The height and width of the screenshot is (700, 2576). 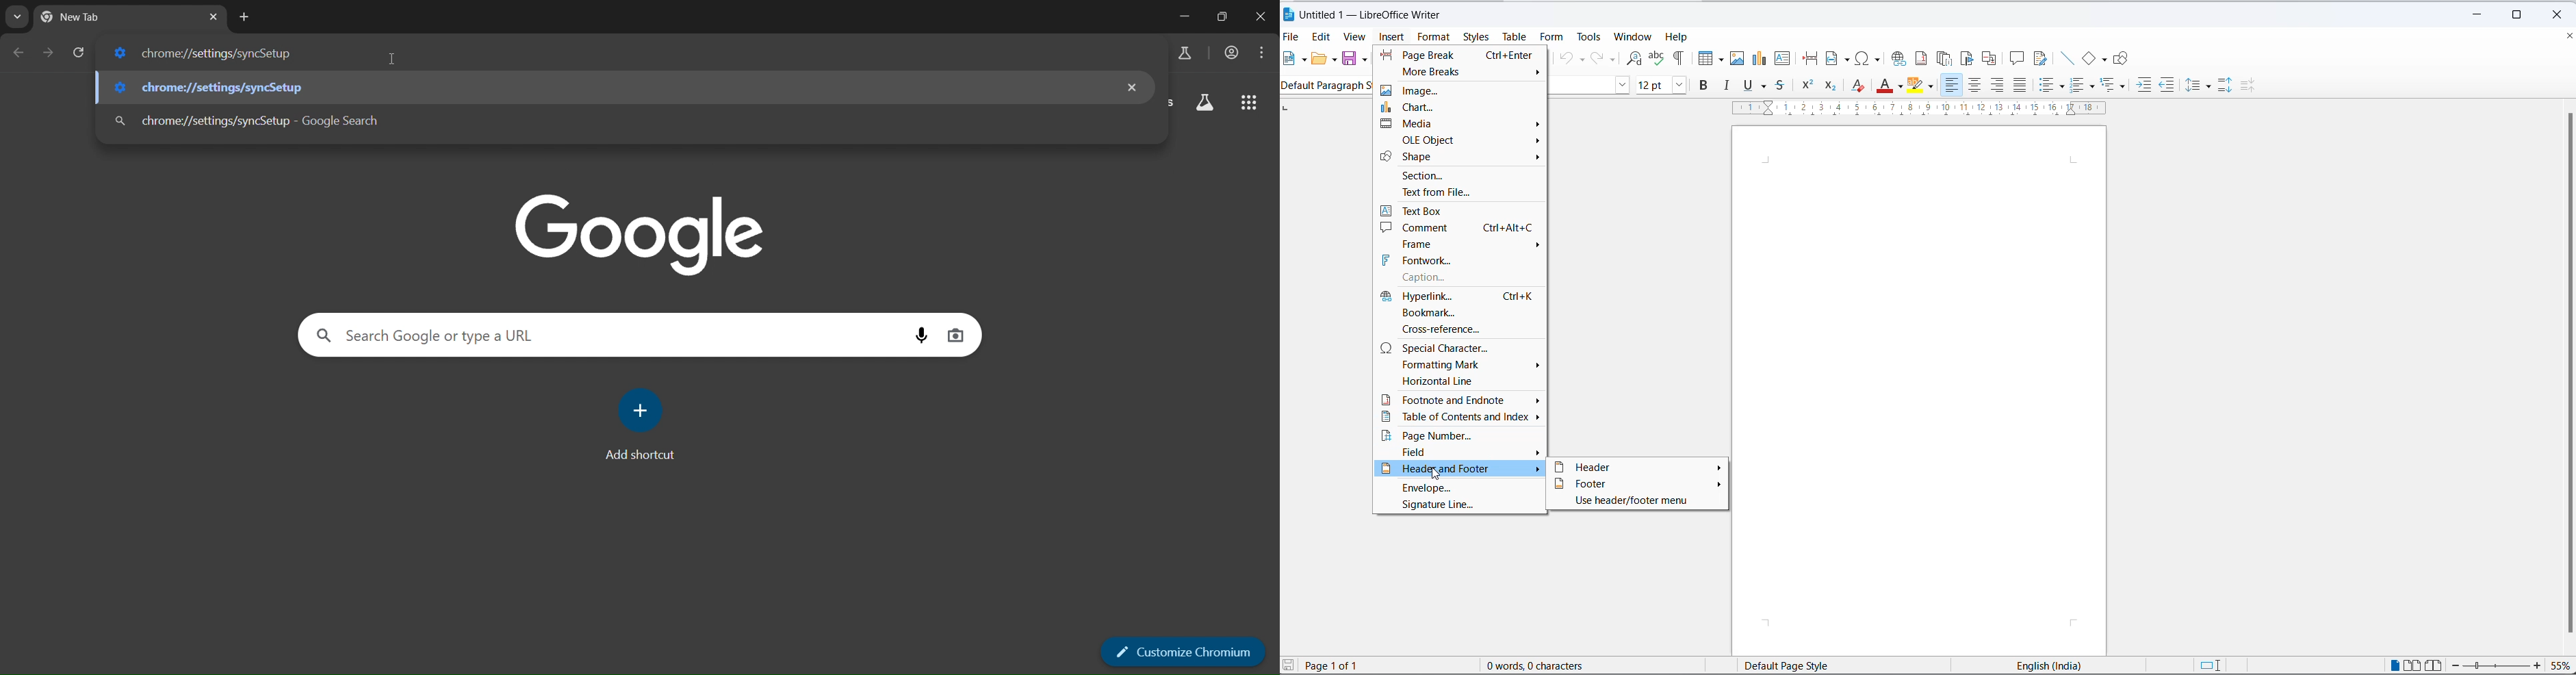 I want to click on font name, so click(x=1580, y=84).